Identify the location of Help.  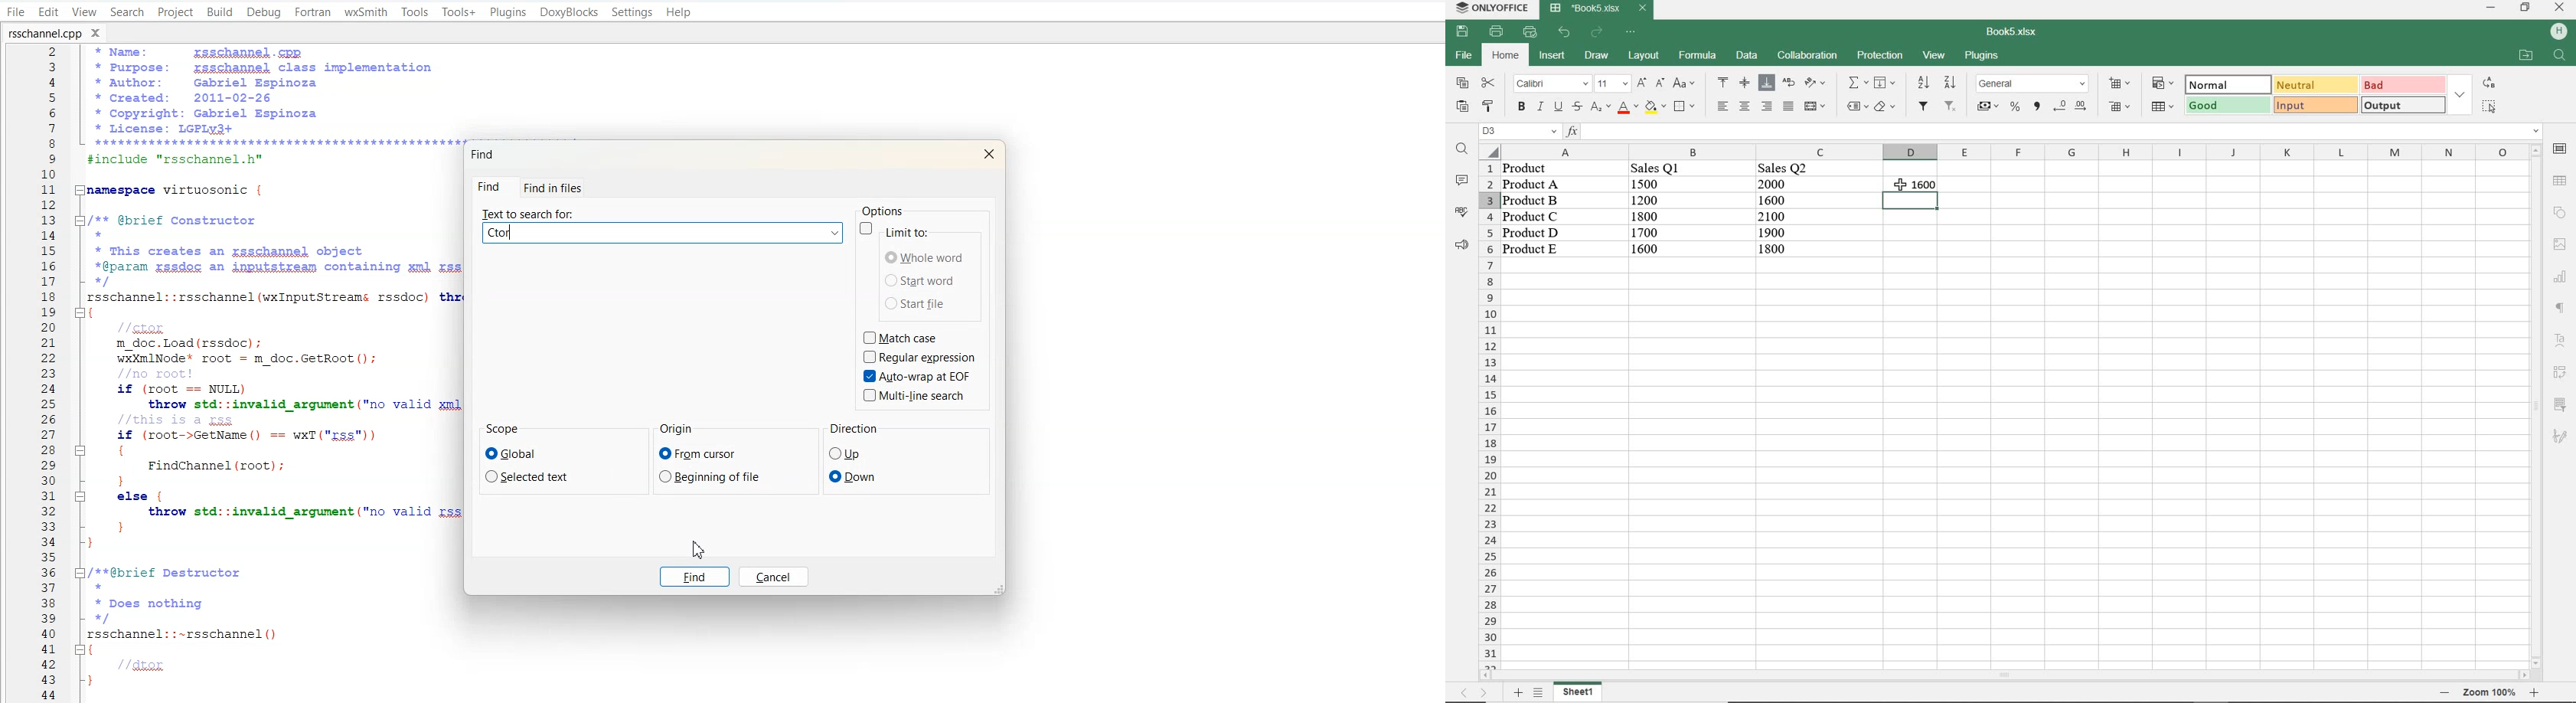
(680, 12).